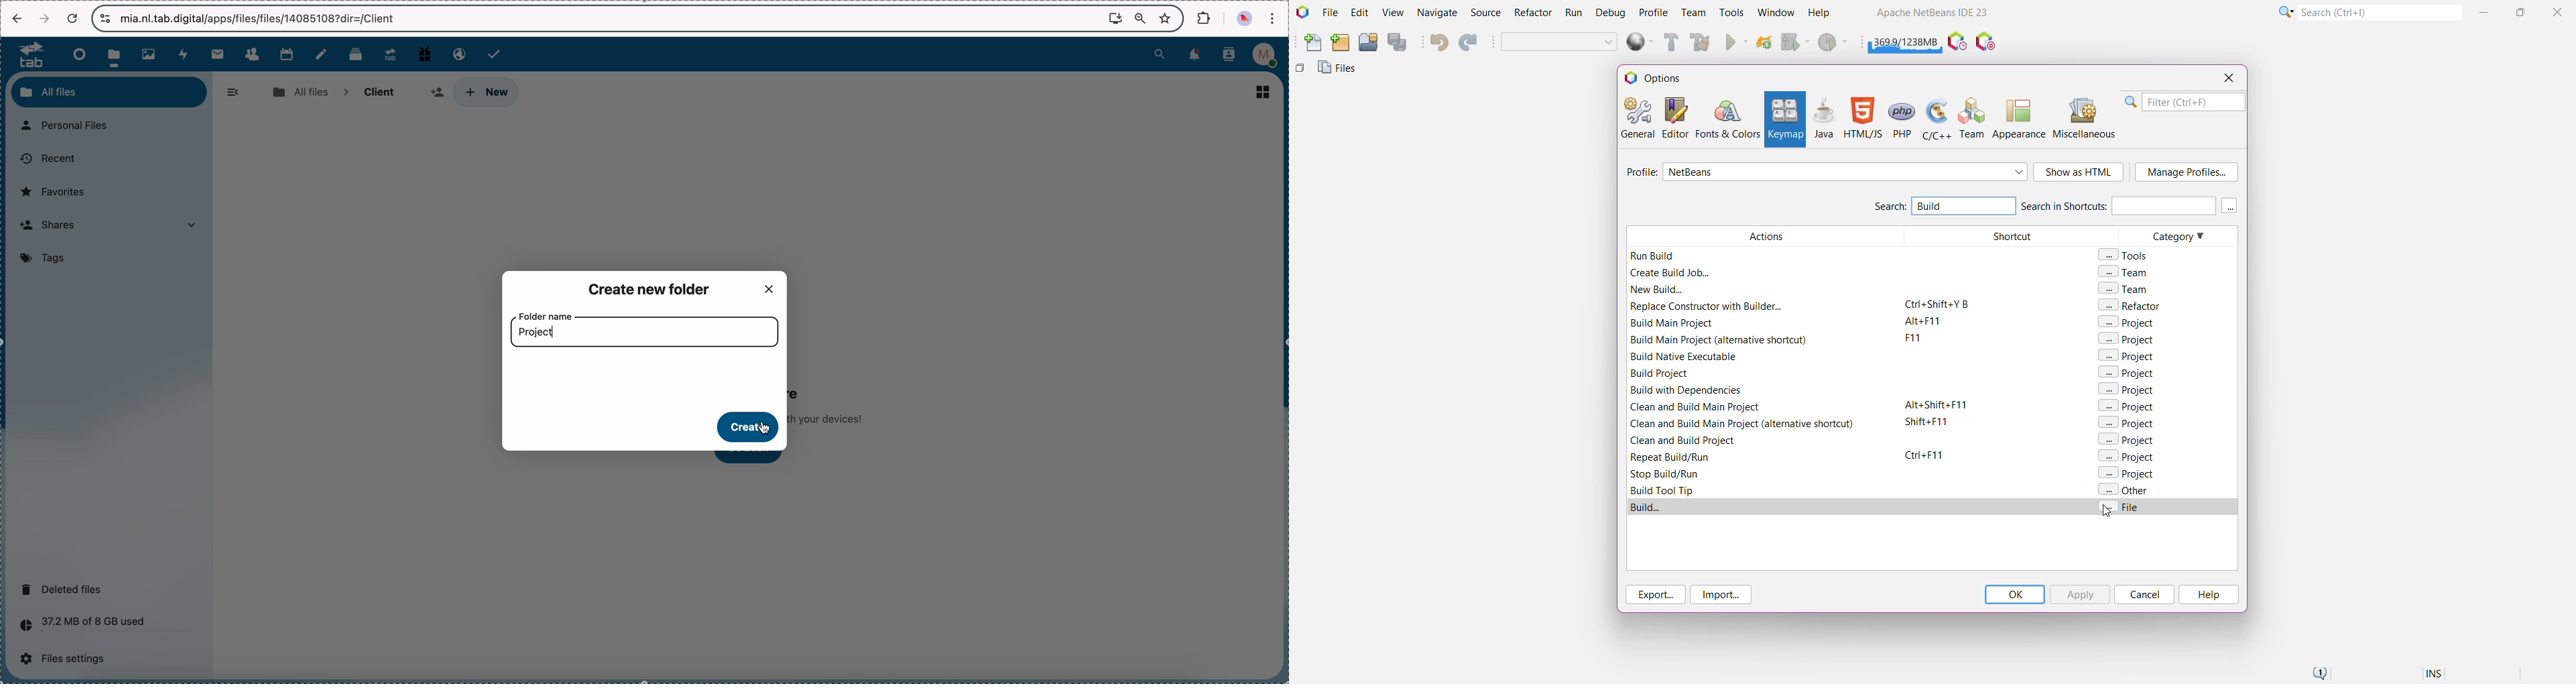  What do you see at coordinates (2230, 206) in the screenshot?
I see `More keys` at bounding box center [2230, 206].